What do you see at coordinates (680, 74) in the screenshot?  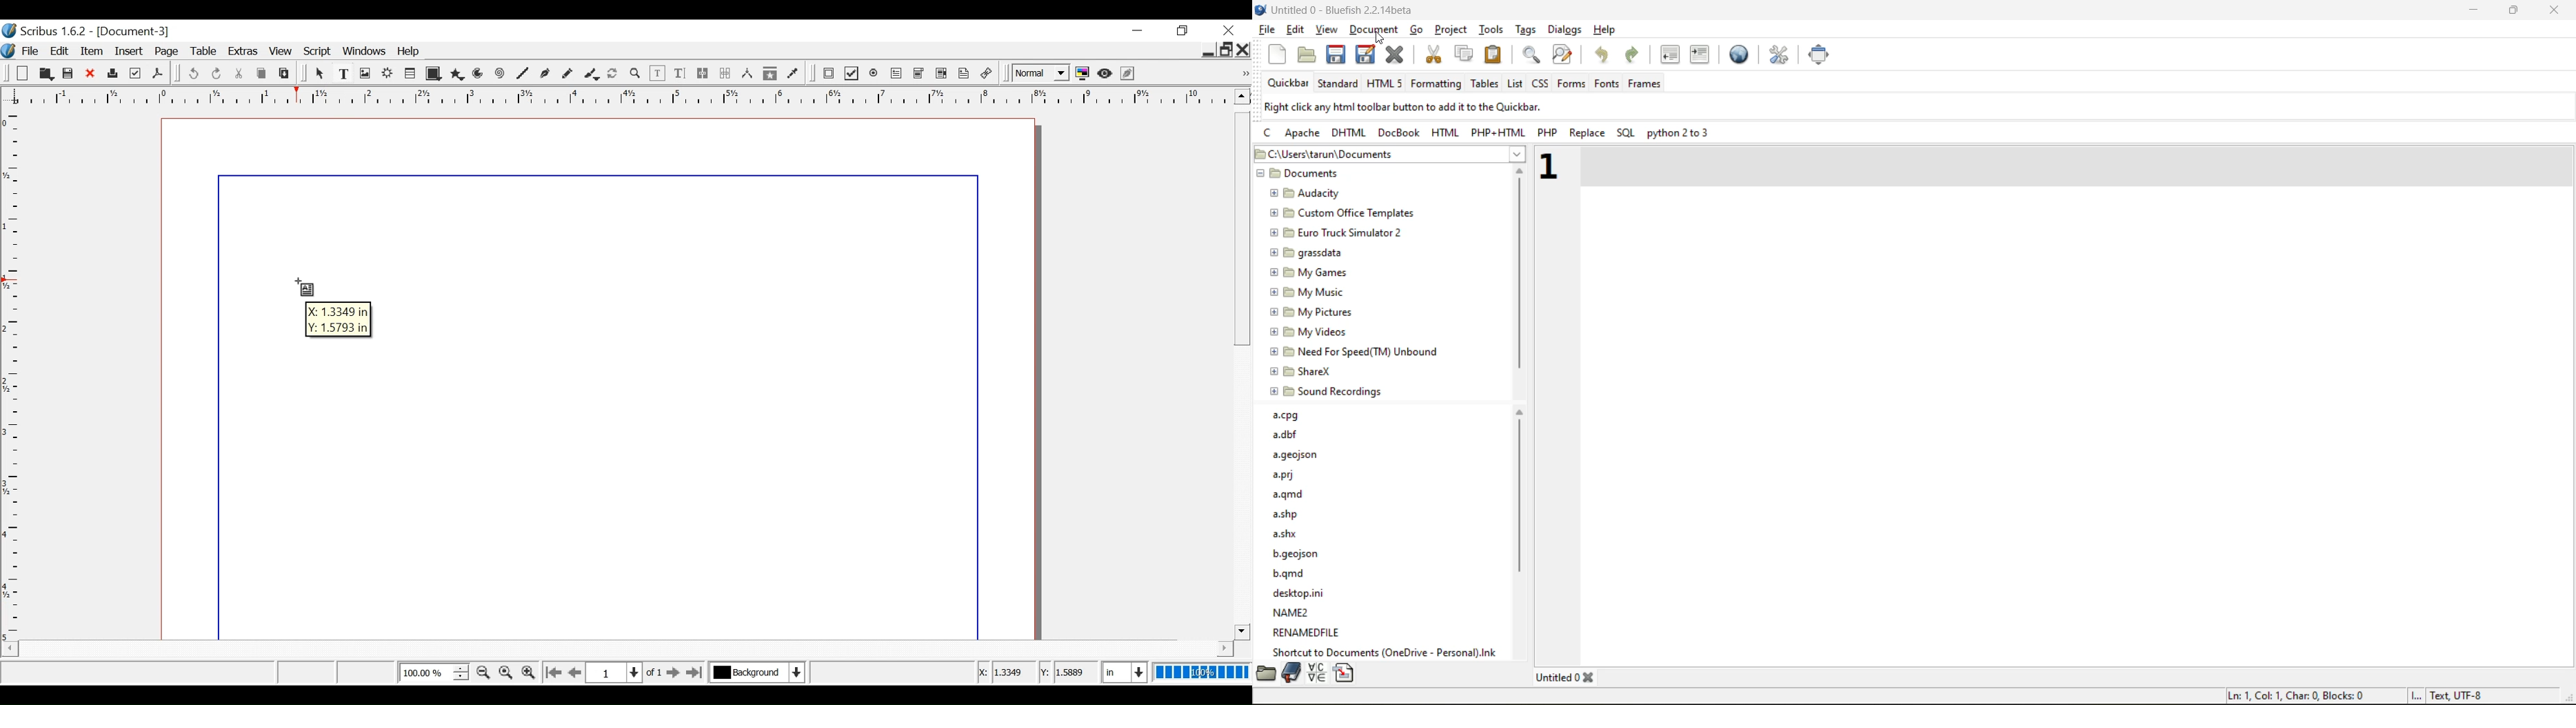 I see `Edit text with Story` at bounding box center [680, 74].